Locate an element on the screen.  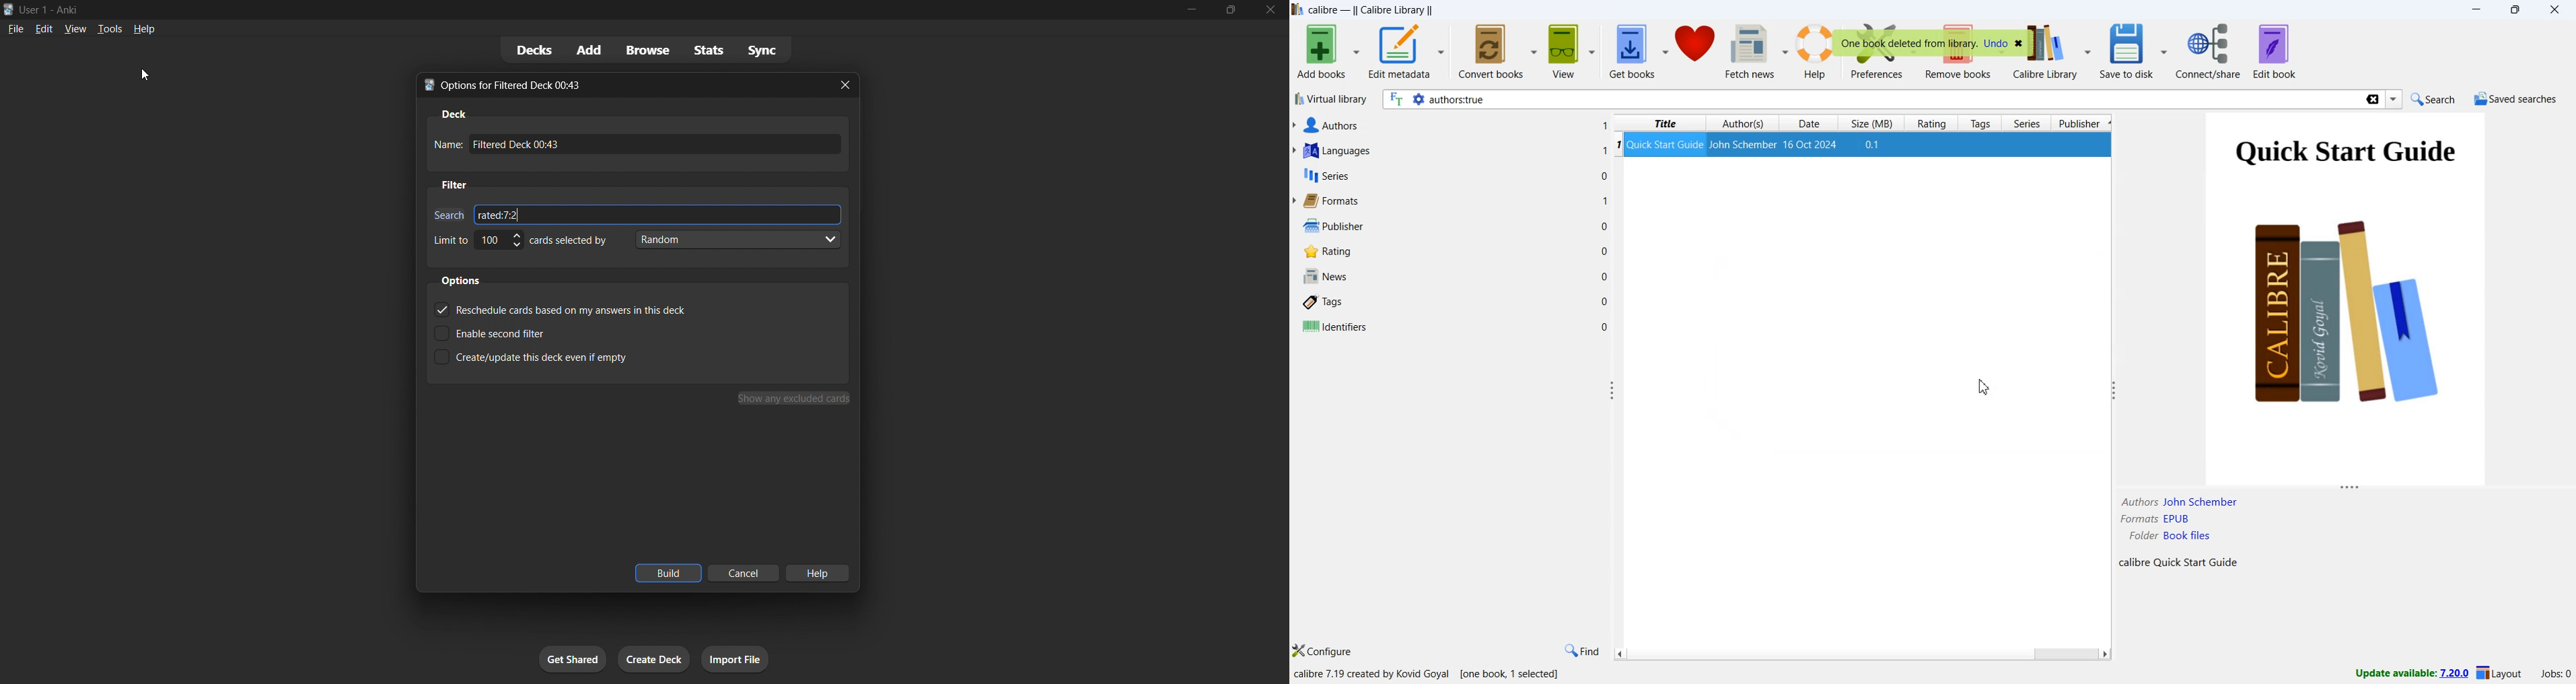
tab title is located at coordinates (615, 84).